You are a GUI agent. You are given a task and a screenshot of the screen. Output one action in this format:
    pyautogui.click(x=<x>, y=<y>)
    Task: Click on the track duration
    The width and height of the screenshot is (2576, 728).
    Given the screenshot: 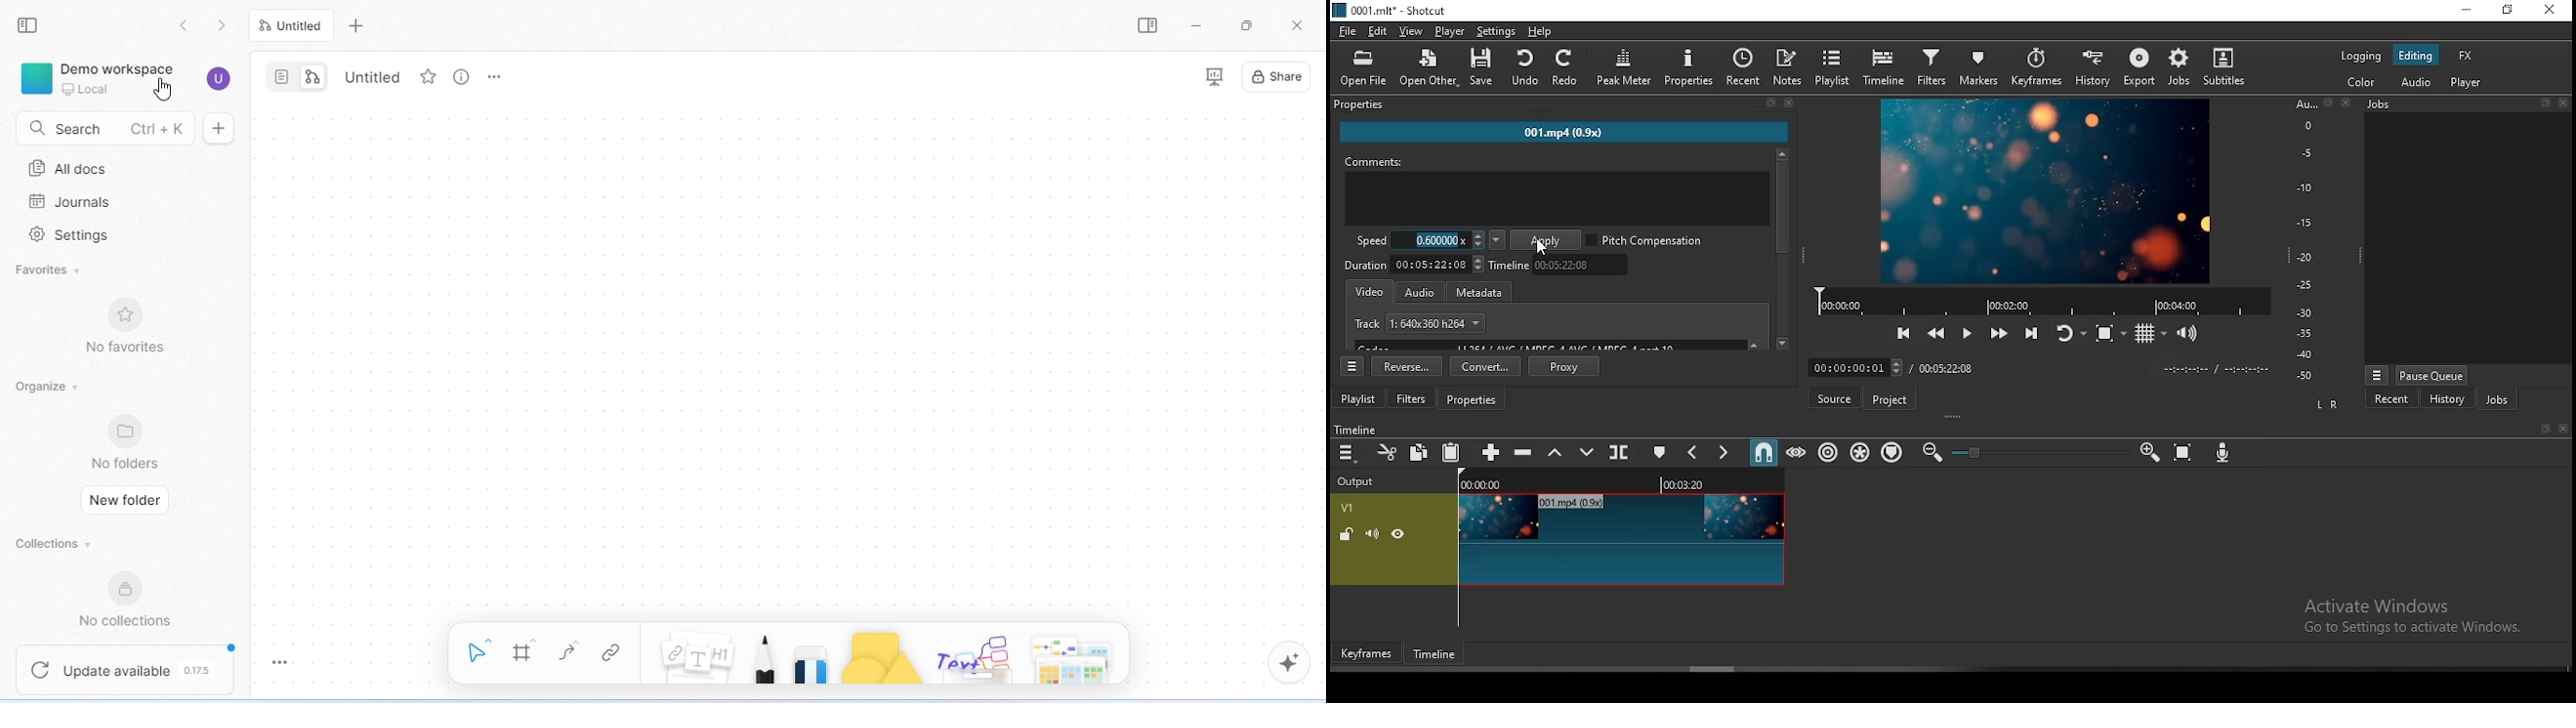 What is the action you would take?
    pyautogui.click(x=1946, y=370)
    